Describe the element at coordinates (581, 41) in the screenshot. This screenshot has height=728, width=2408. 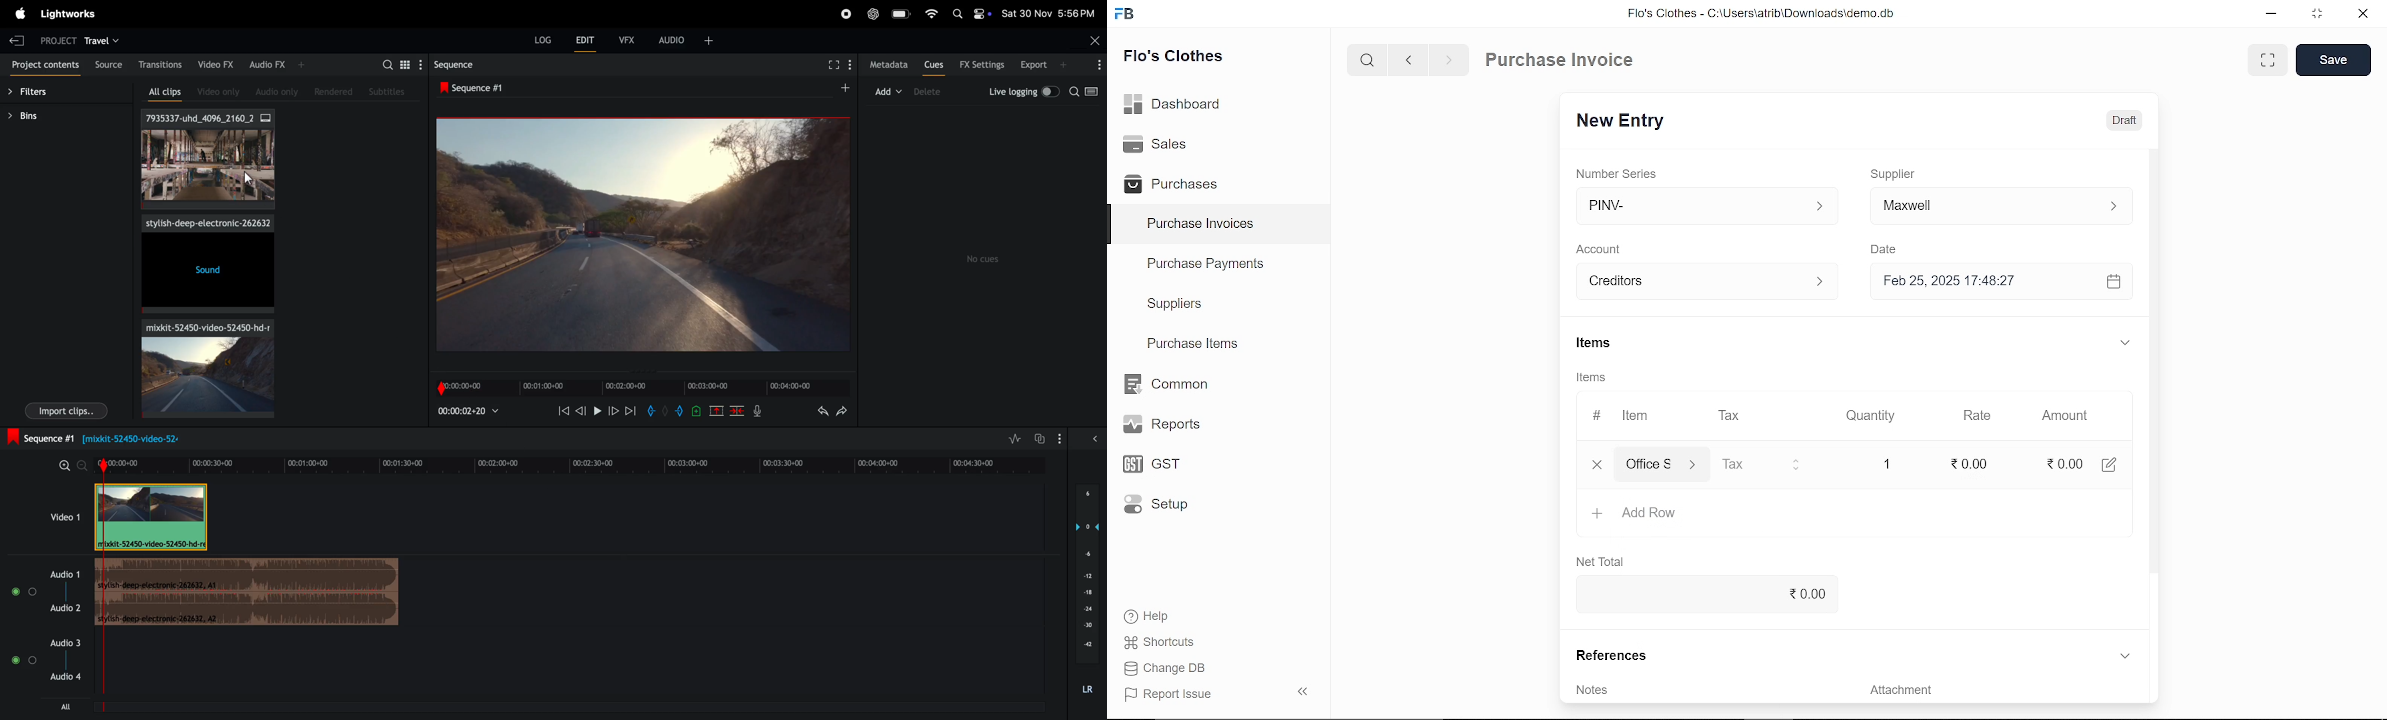
I see `edit` at that location.